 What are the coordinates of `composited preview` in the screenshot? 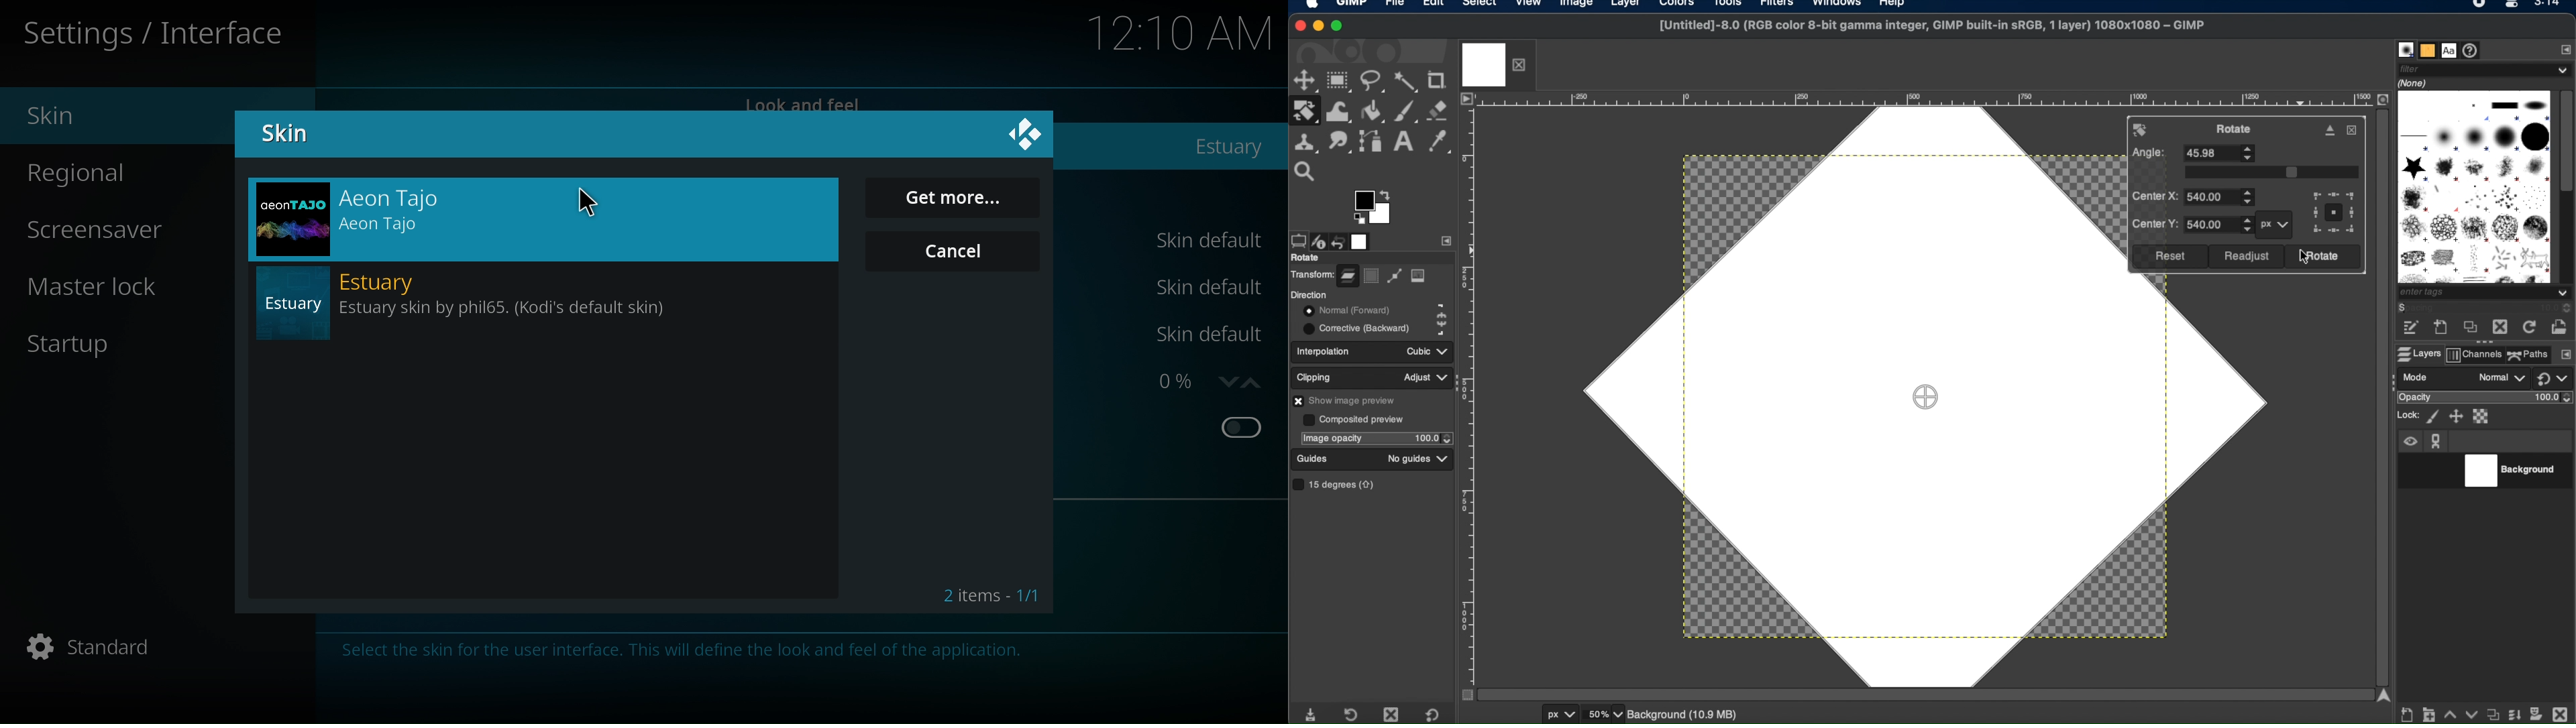 It's located at (1353, 419).